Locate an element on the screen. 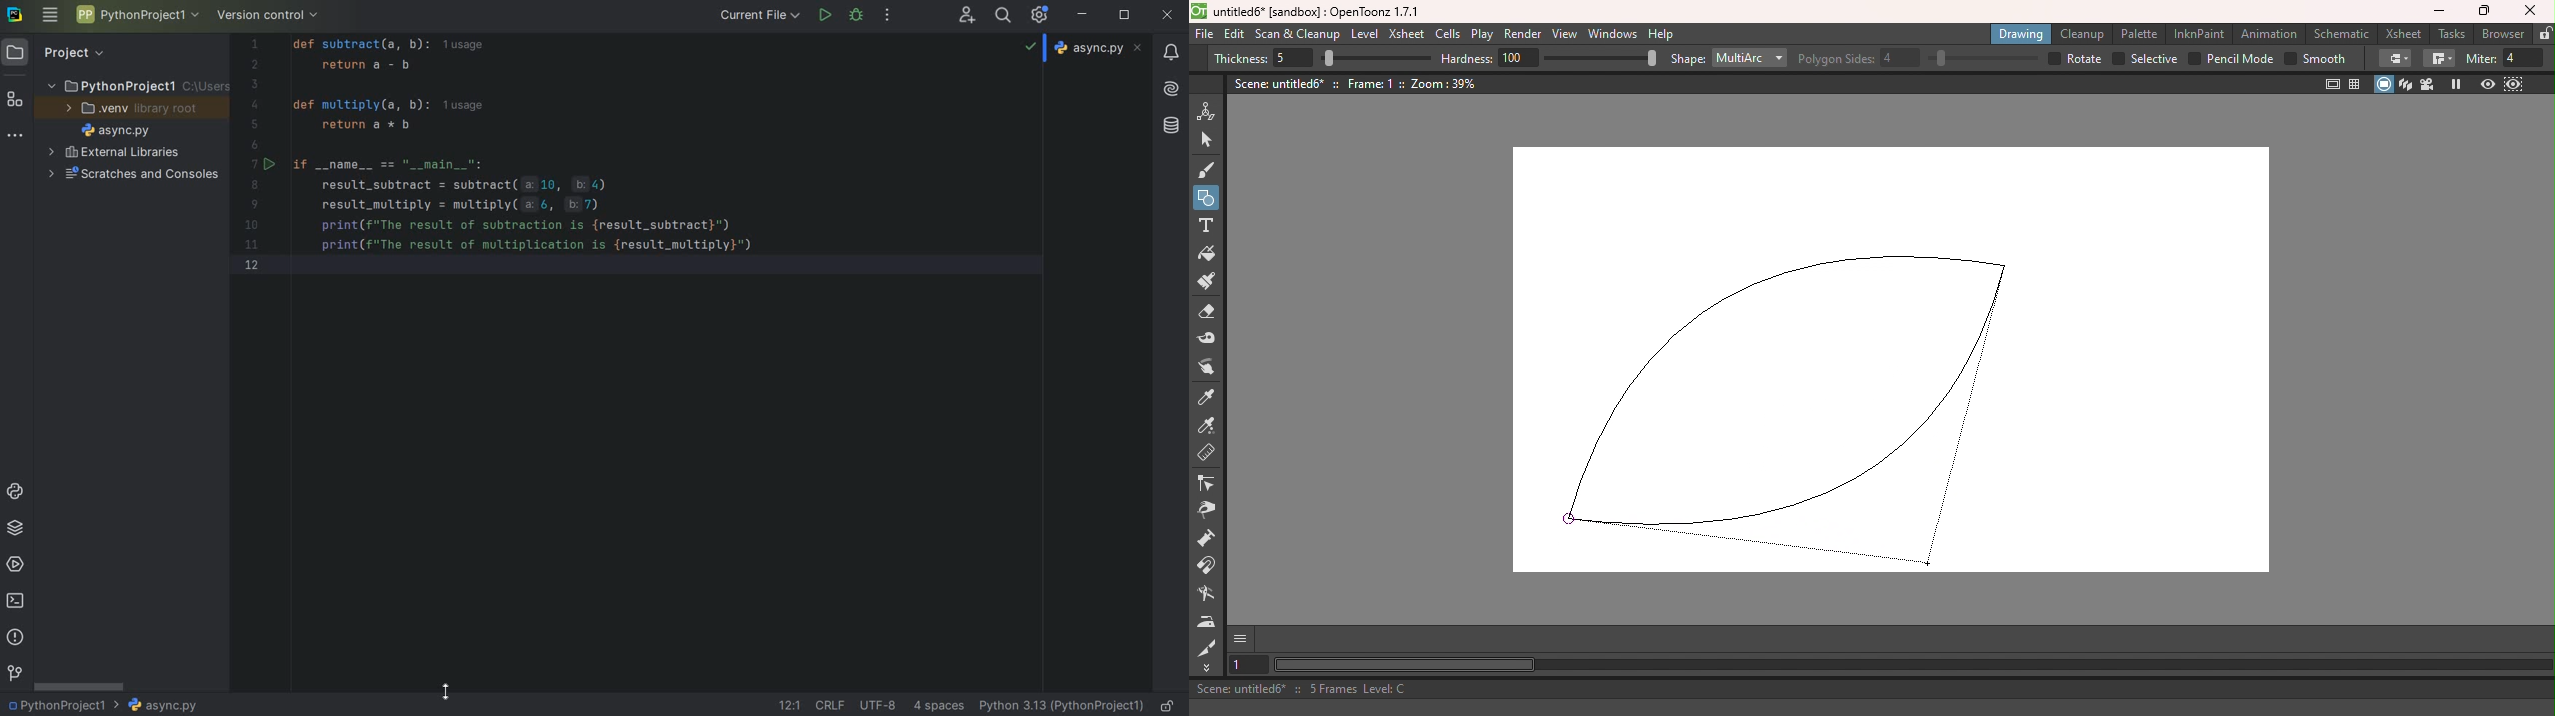 This screenshot has width=2576, height=728. current interpreter is located at coordinates (1062, 707).